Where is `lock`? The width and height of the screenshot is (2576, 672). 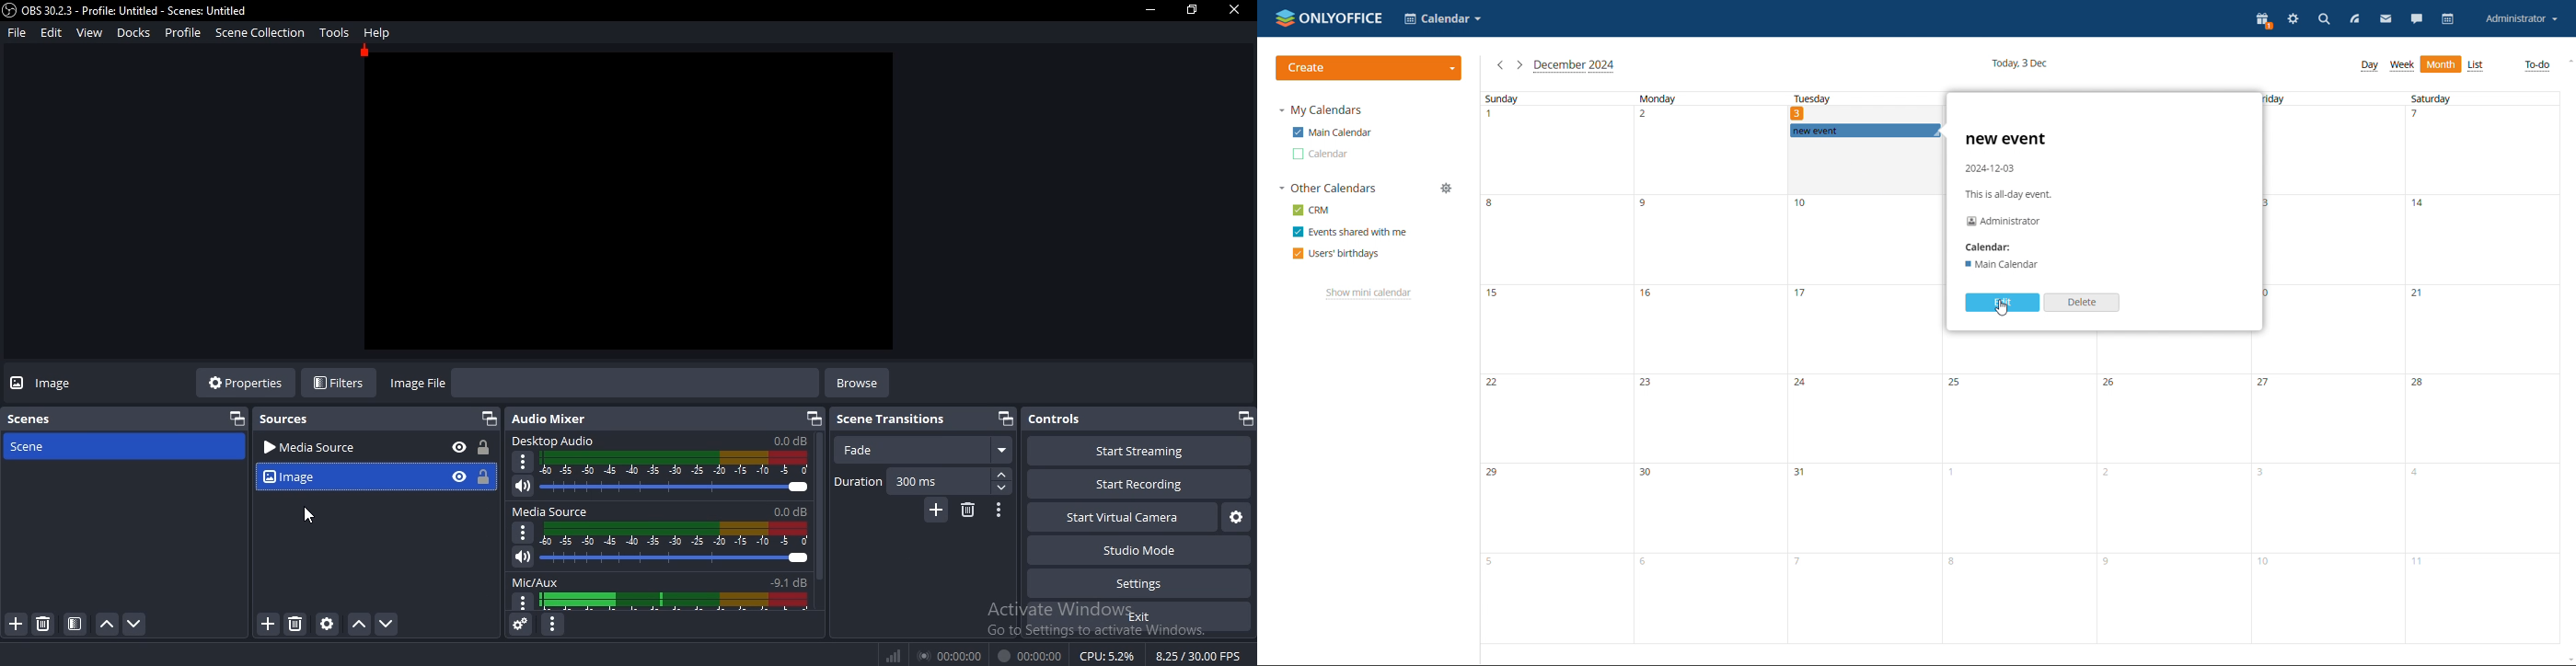 lock is located at coordinates (482, 476).